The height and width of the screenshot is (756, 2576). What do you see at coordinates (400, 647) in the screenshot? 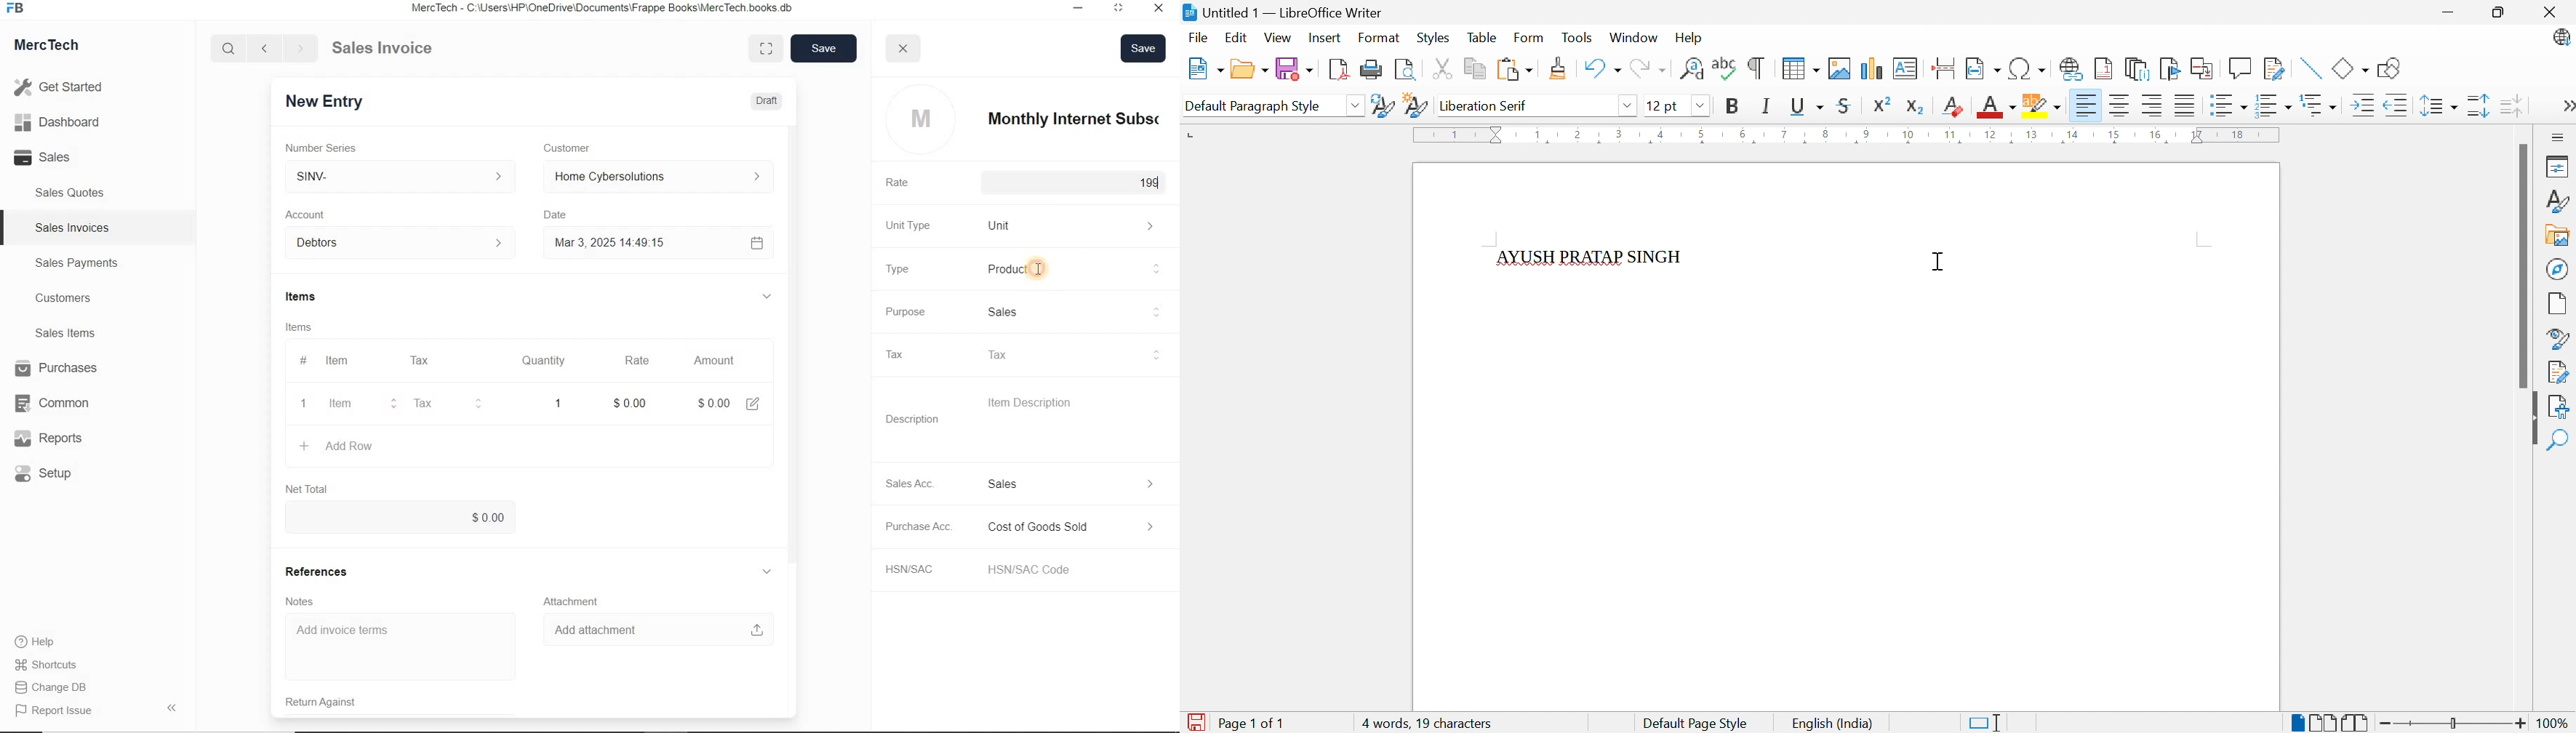
I see `Add invoice terms` at bounding box center [400, 647].